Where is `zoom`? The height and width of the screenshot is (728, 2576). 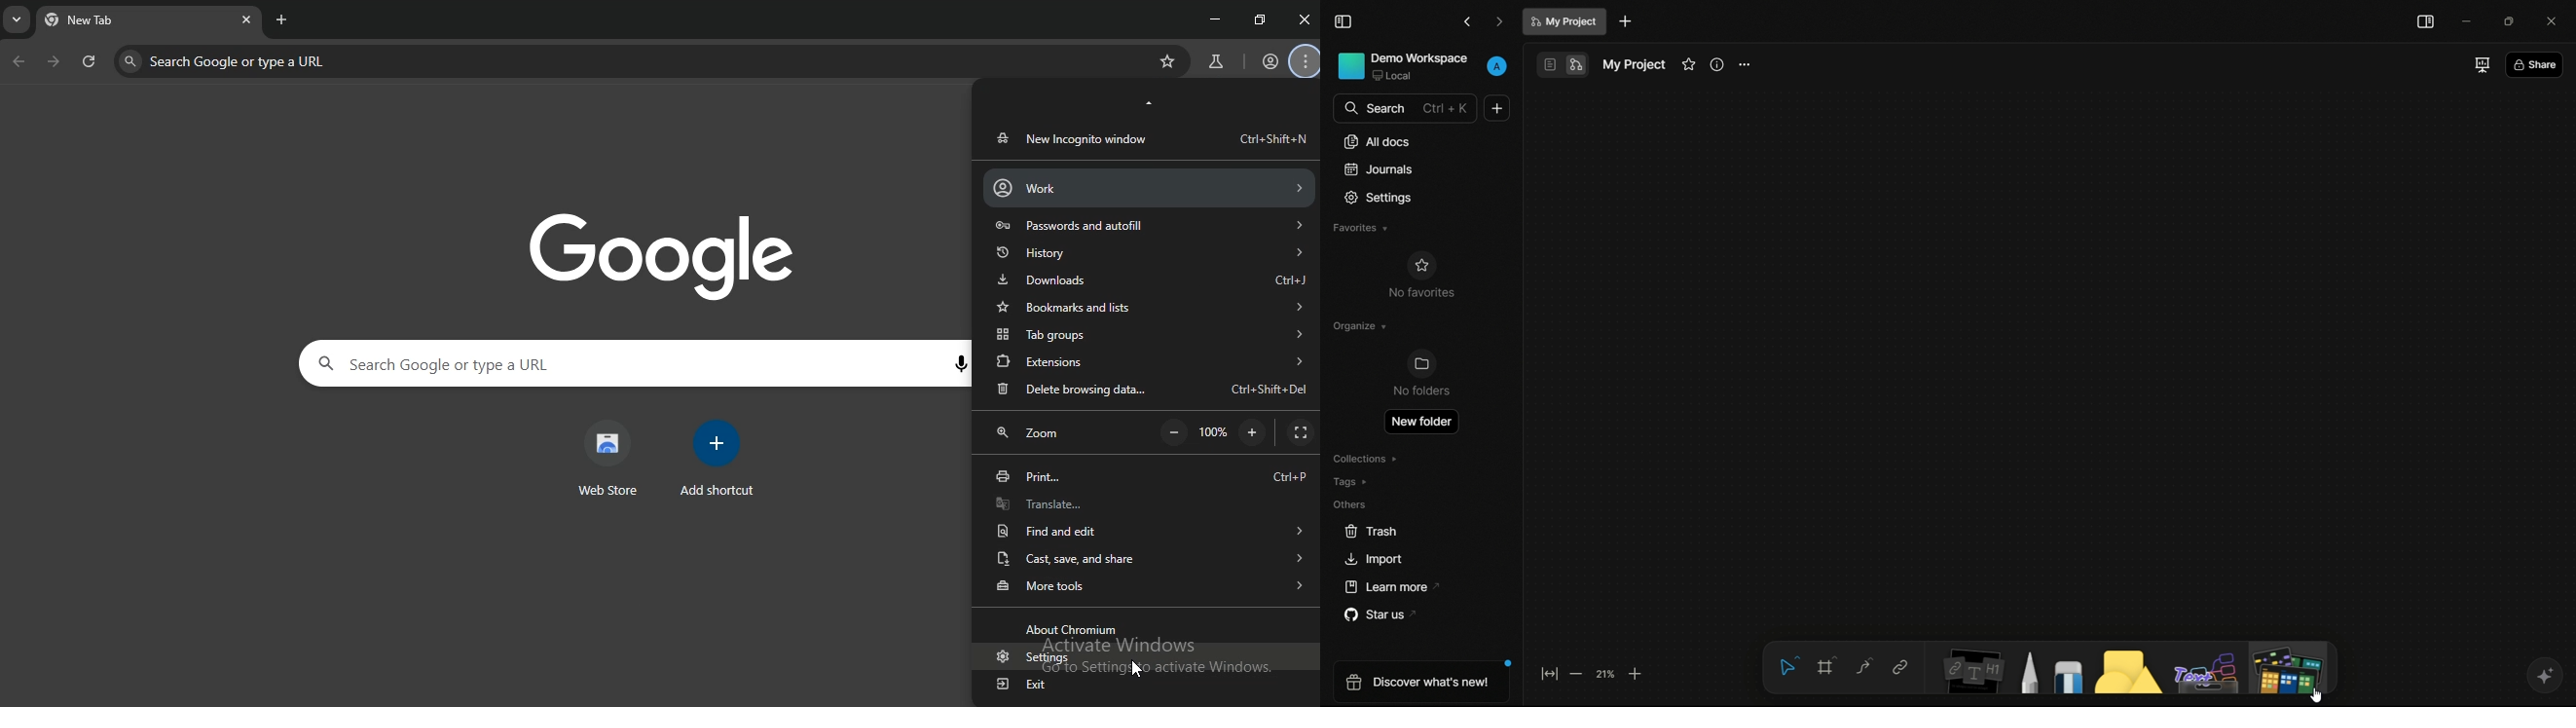
zoom is located at coordinates (1034, 435).